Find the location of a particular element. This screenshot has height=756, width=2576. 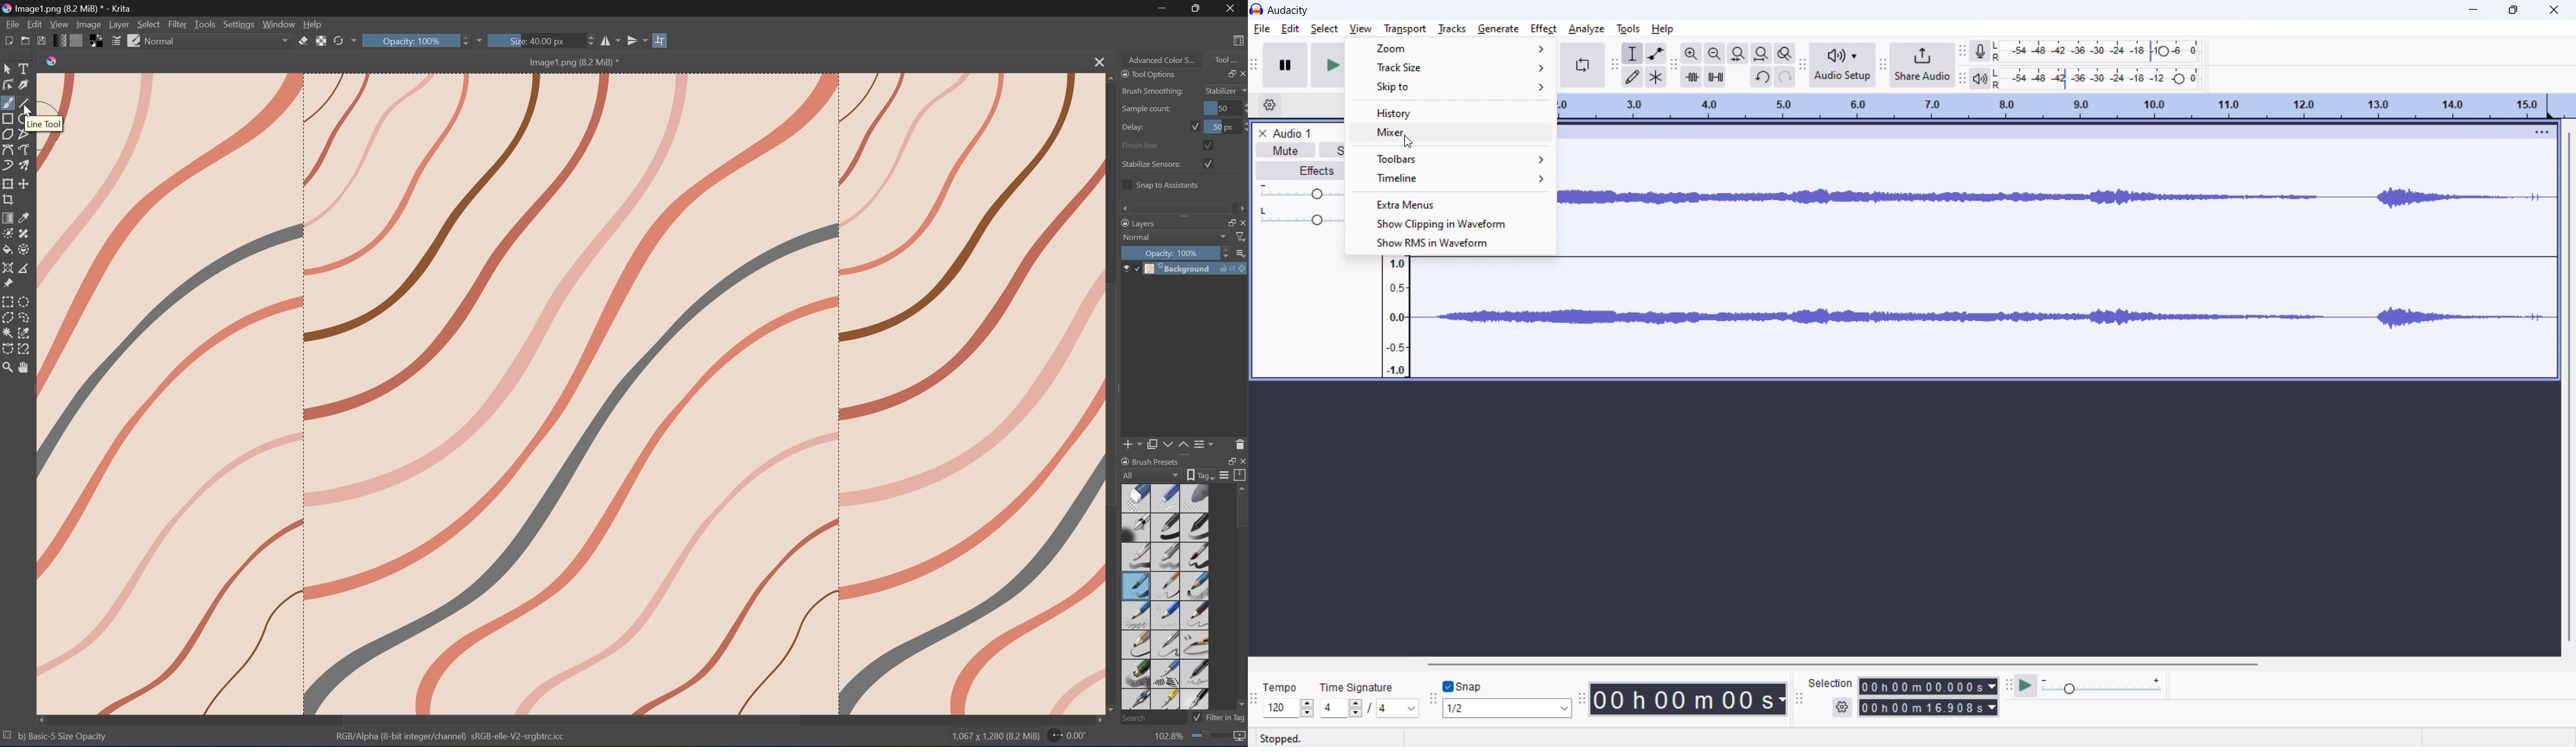

50 is located at coordinates (1220, 107).